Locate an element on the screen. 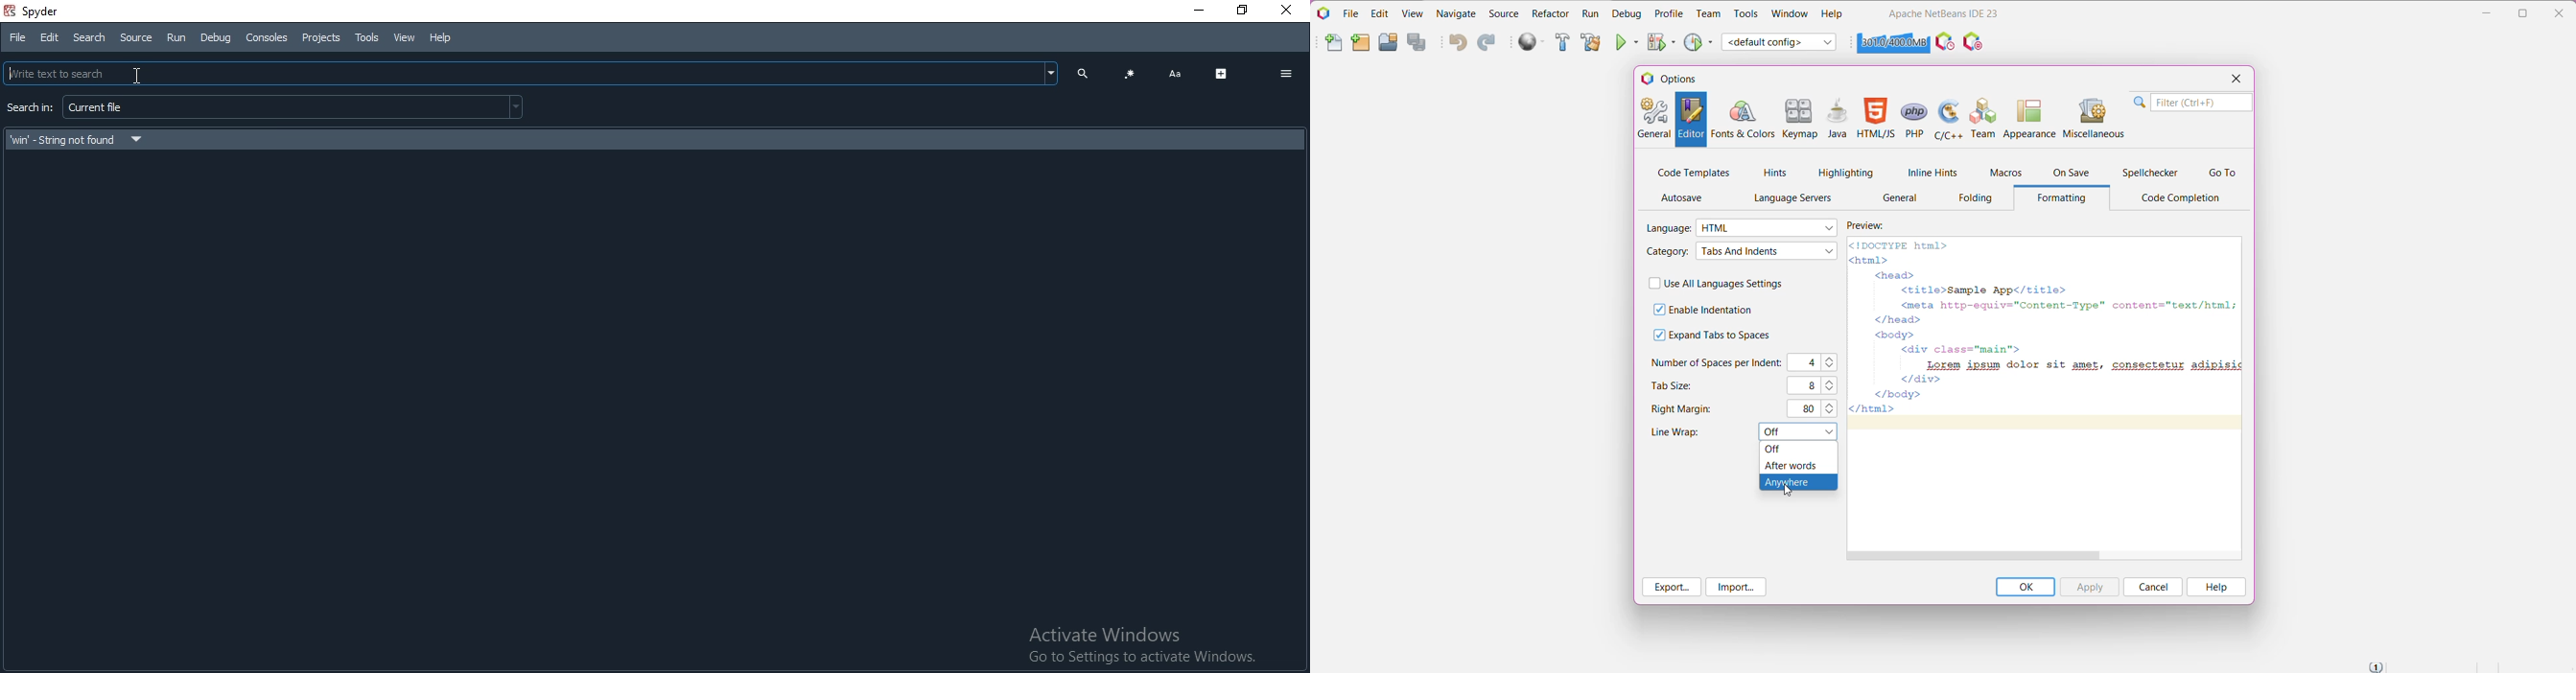  tools is located at coordinates (366, 37).